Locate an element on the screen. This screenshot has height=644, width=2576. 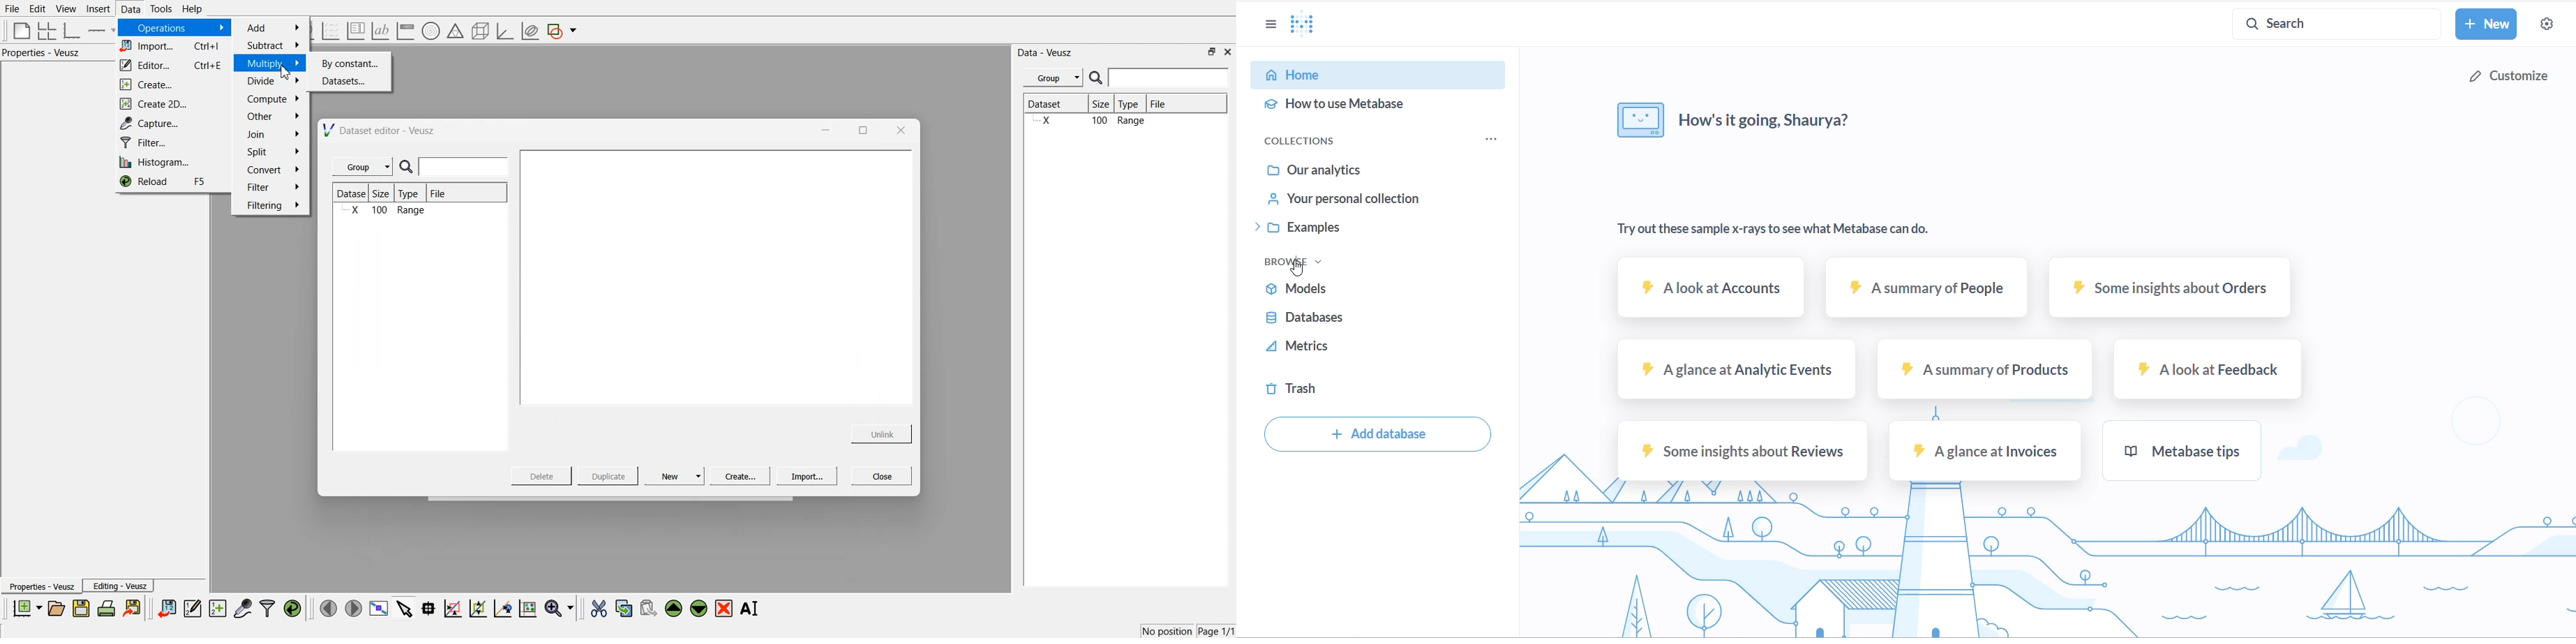
reload the data points is located at coordinates (293, 609).